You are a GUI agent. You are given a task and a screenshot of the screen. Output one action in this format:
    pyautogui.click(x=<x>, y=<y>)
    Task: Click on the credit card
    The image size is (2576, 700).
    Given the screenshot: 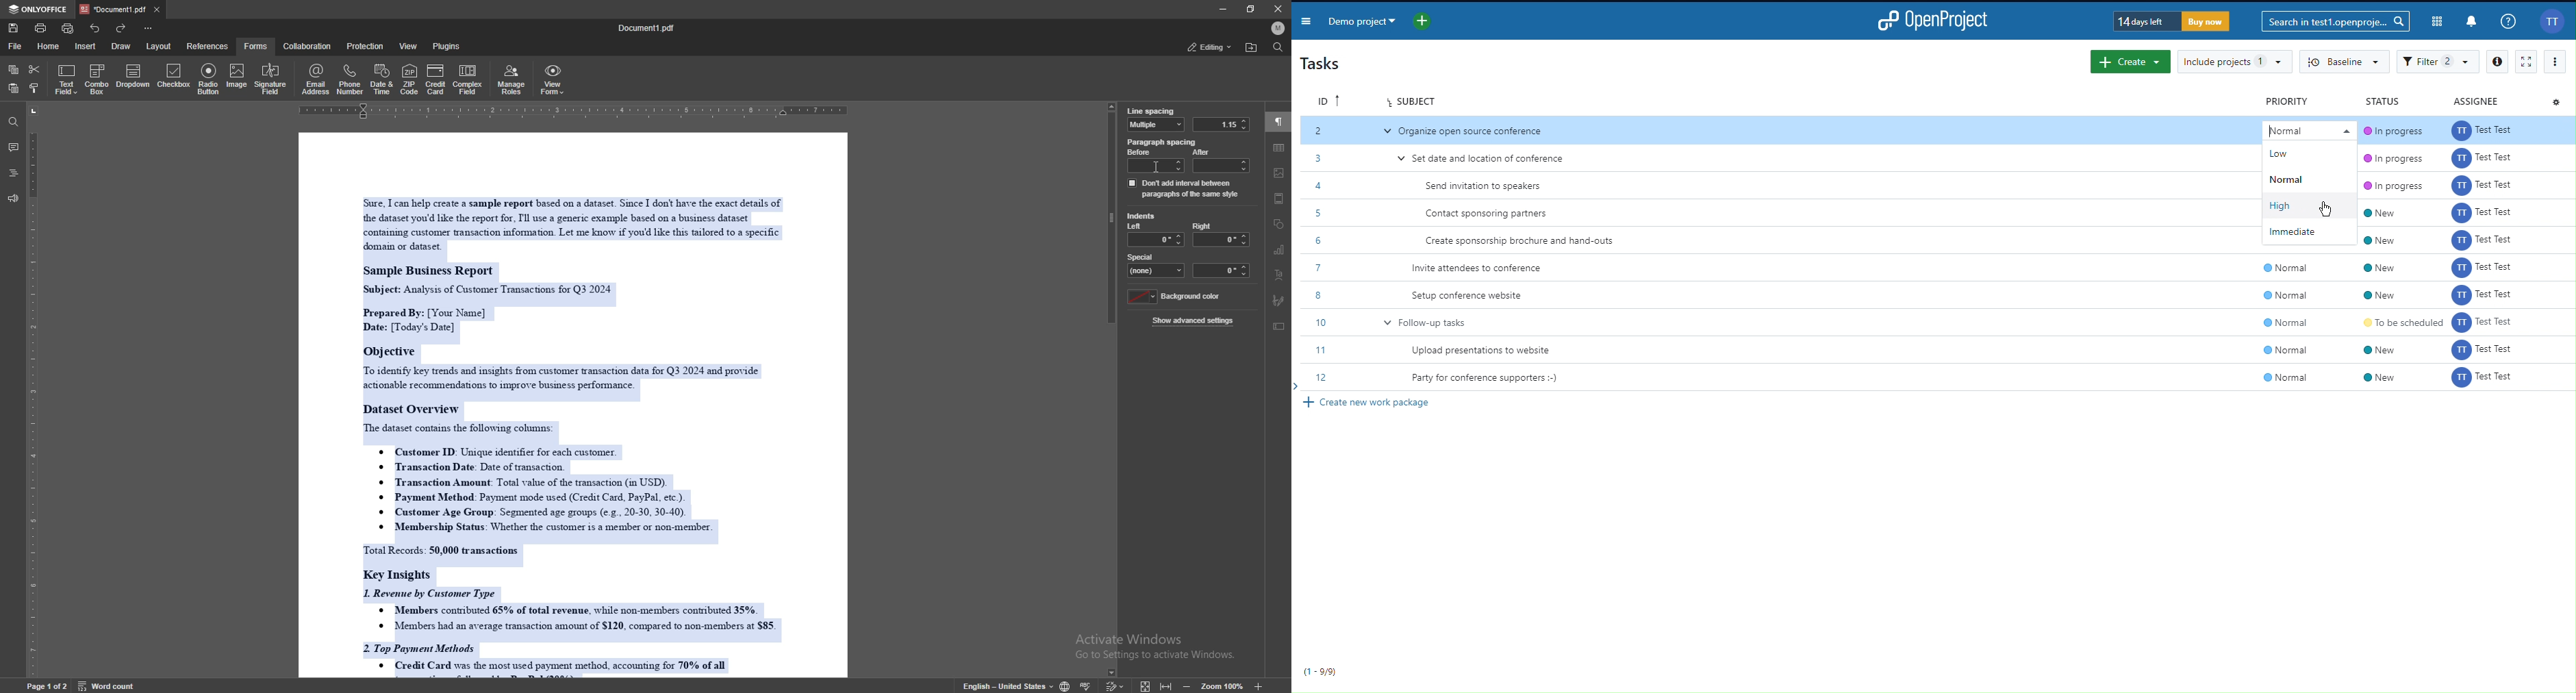 What is the action you would take?
    pyautogui.click(x=436, y=79)
    